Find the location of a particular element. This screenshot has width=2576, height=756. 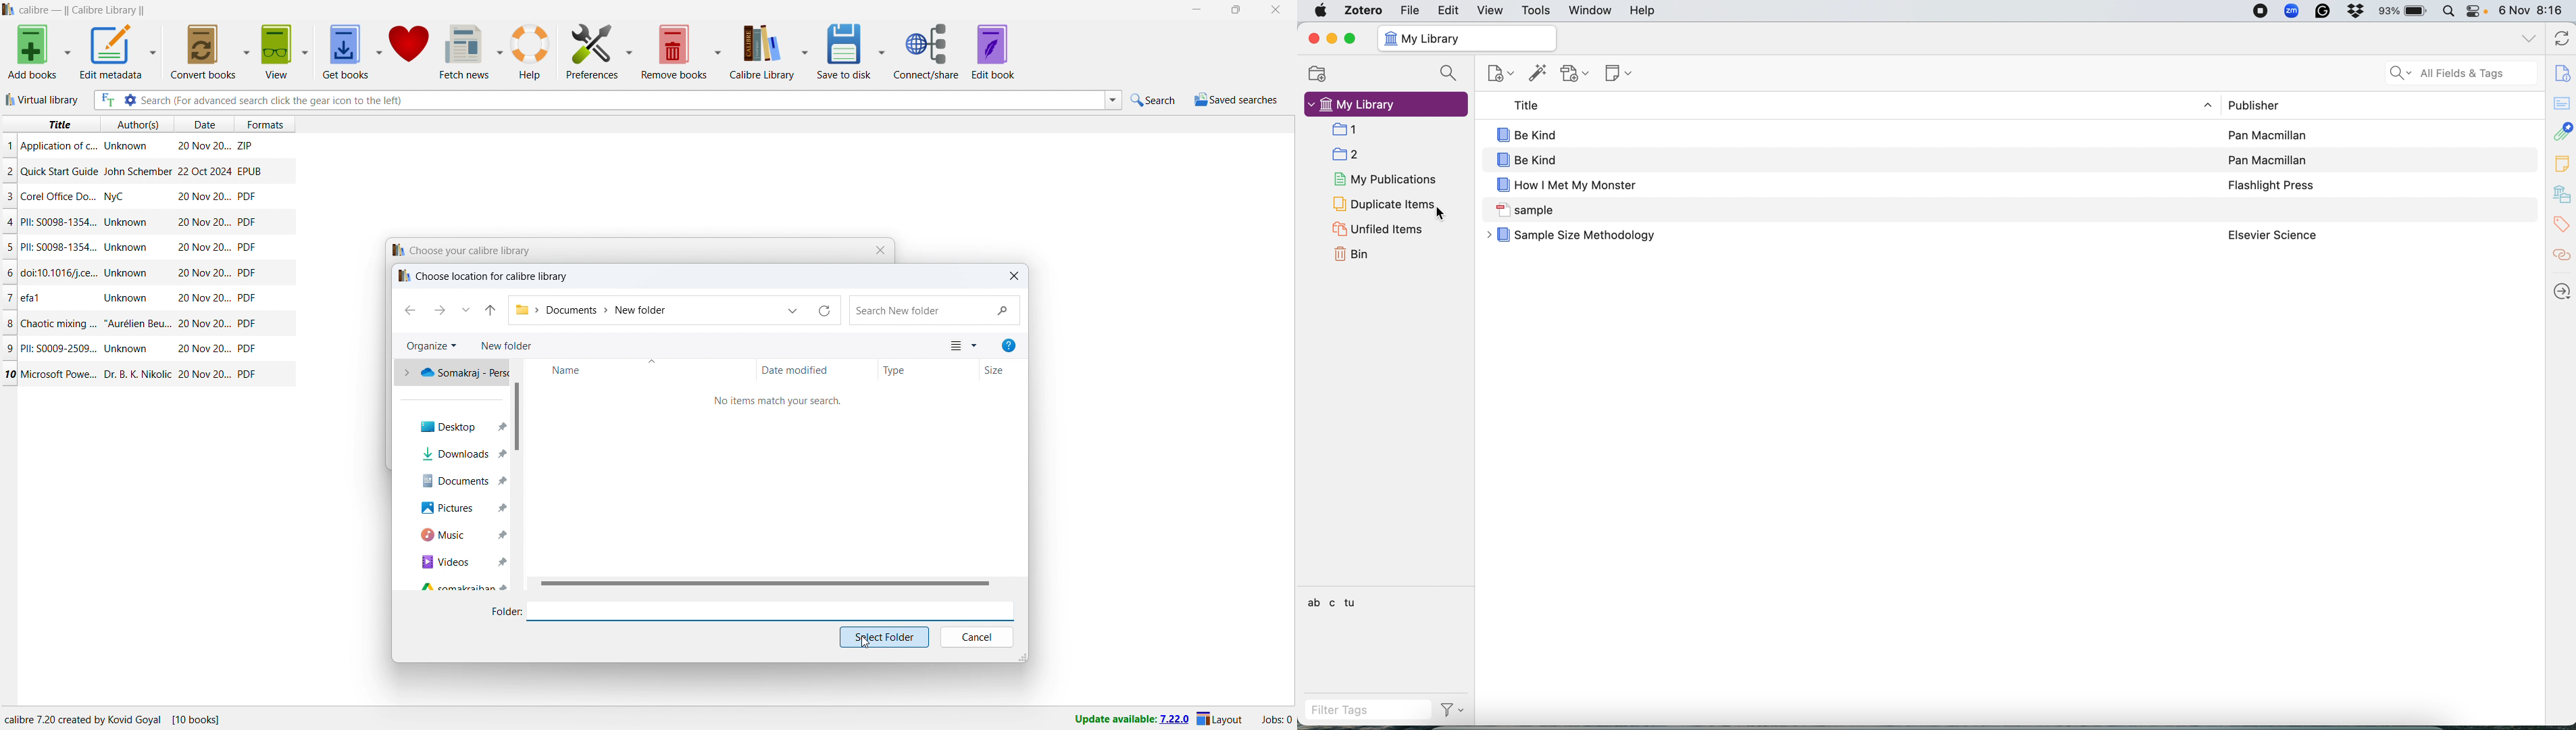

previous locations is located at coordinates (793, 310).